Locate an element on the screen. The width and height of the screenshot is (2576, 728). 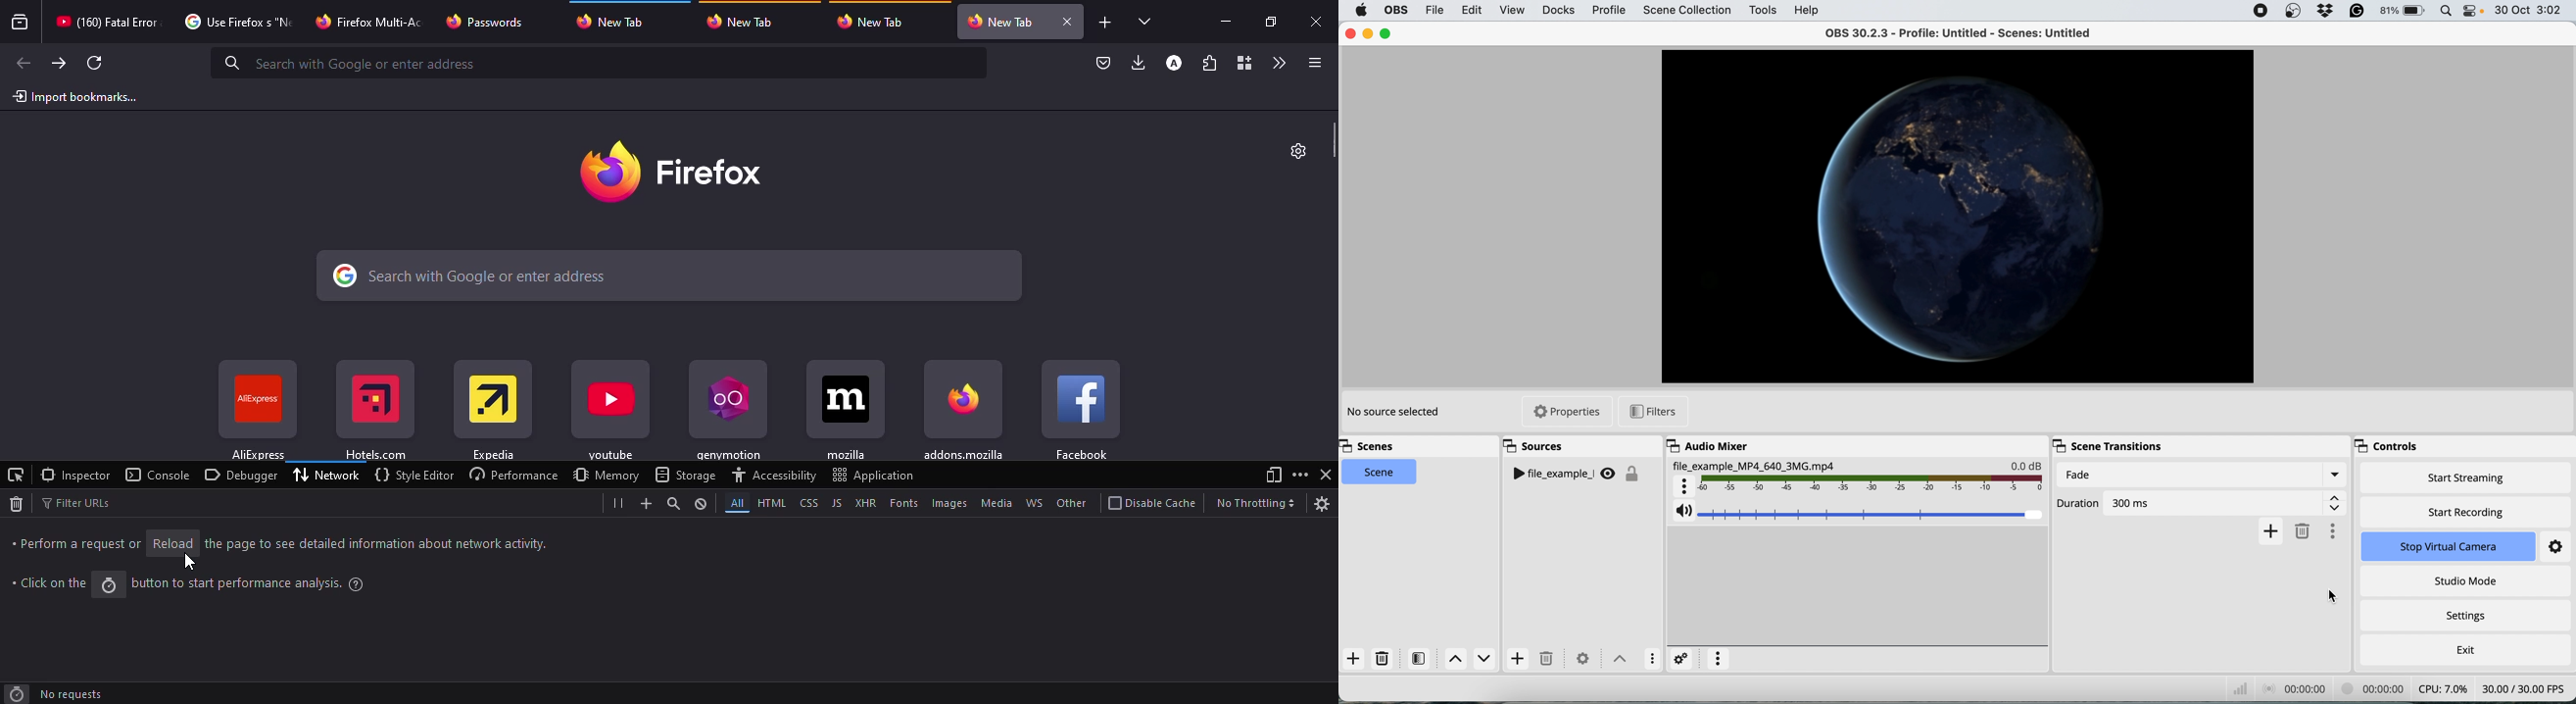
view is located at coordinates (1271, 475).